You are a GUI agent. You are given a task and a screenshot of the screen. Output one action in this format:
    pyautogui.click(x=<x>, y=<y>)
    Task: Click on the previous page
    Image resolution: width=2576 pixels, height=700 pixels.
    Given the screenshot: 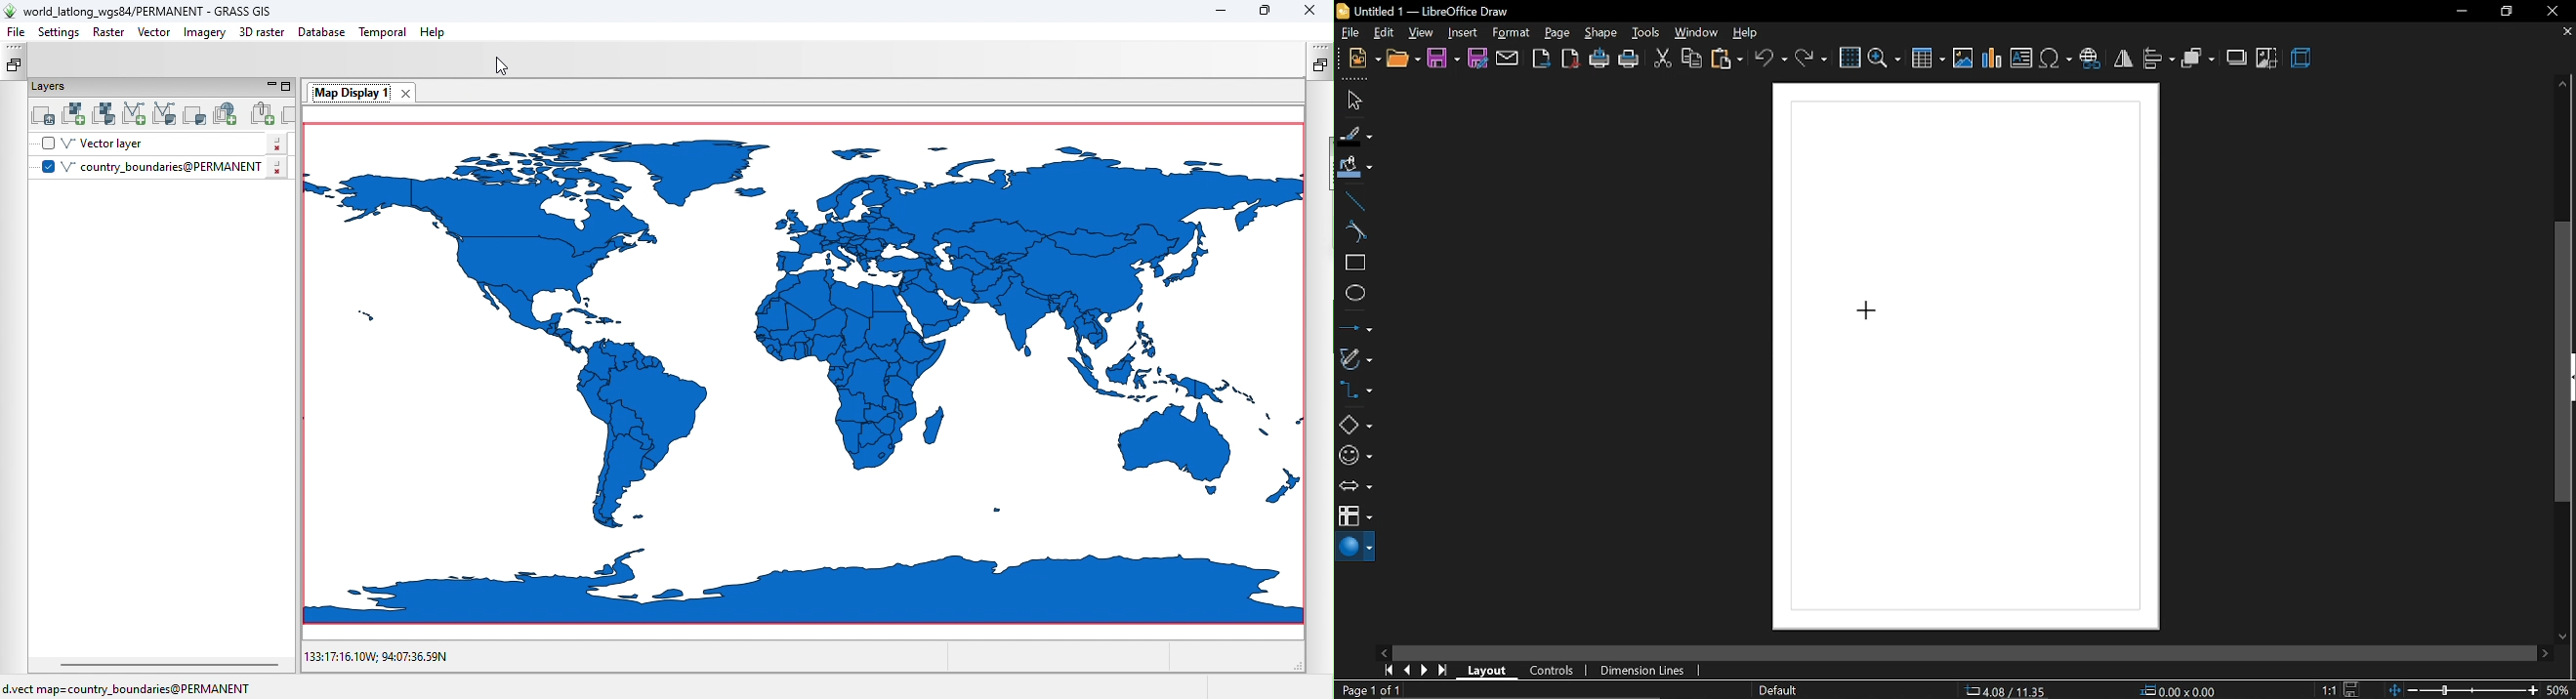 What is the action you would take?
    pyautogui.click(x=1409, y=670)
    